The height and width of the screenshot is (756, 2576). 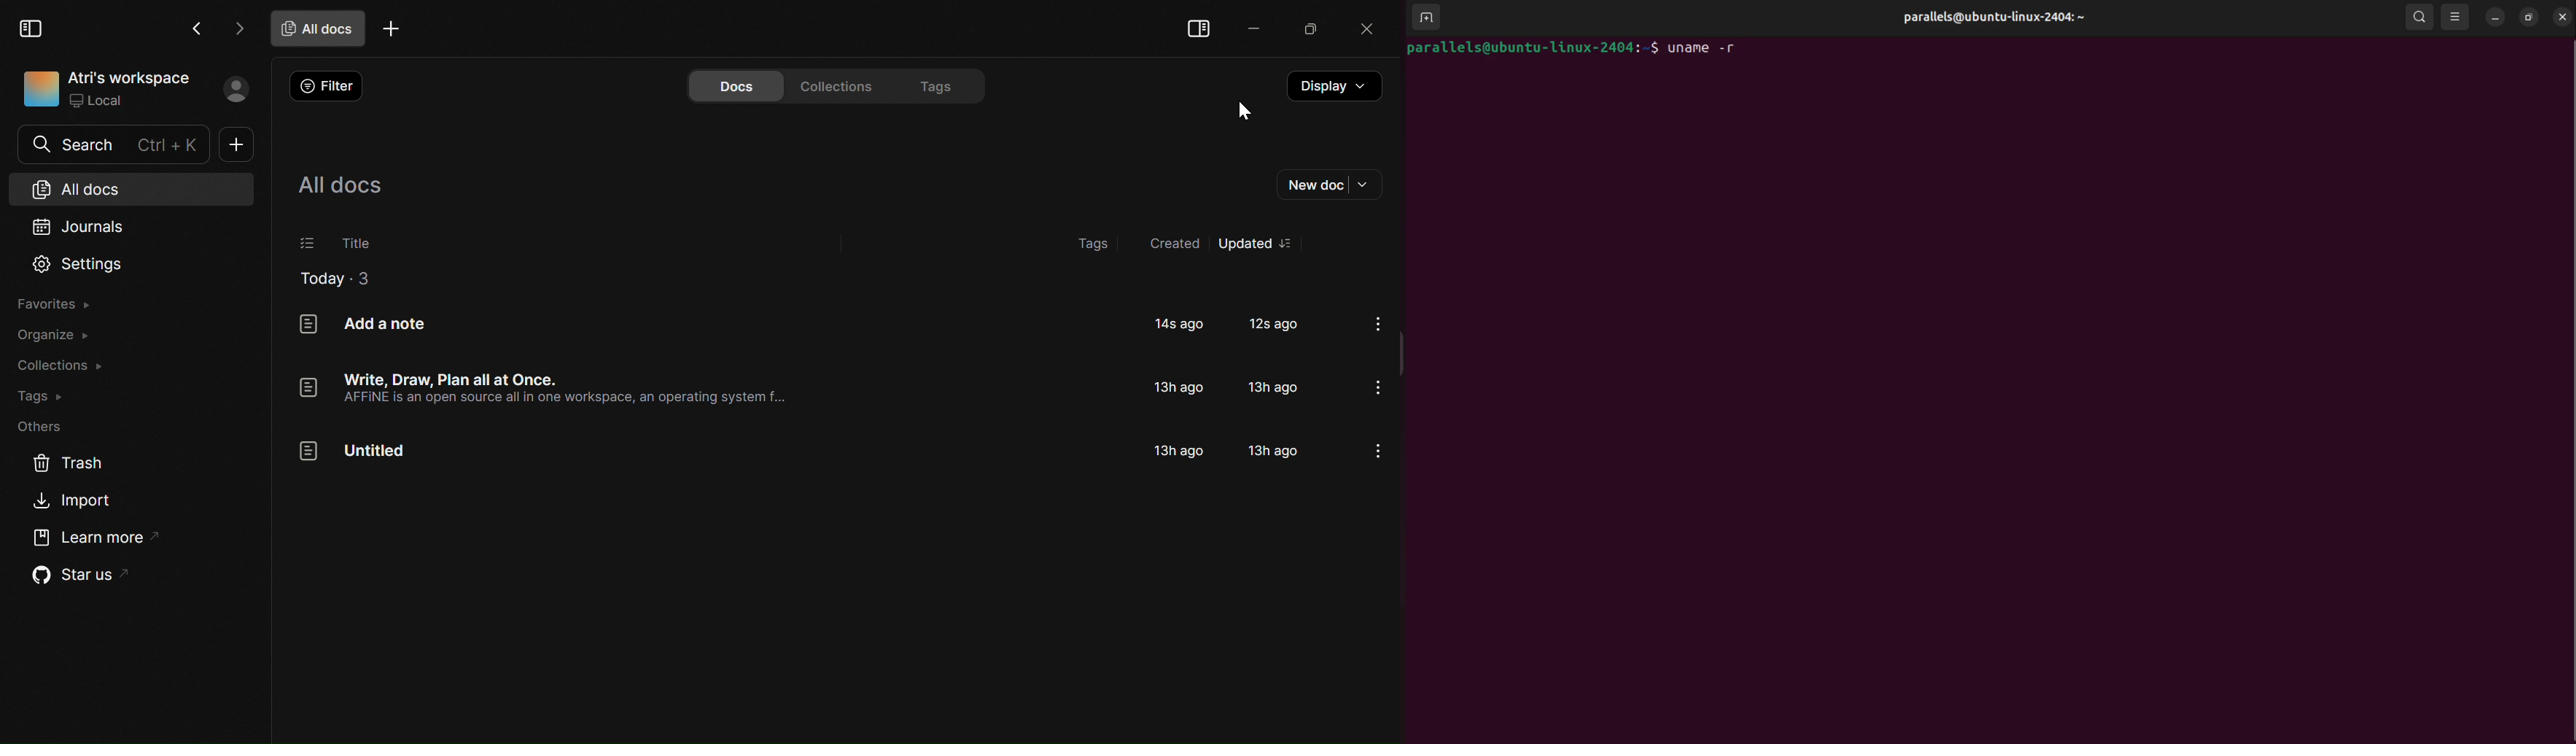 What do you see at coordinates (1276, 325) in the screenshot?
I see `12s ago` at bounding box center [1276, 325].